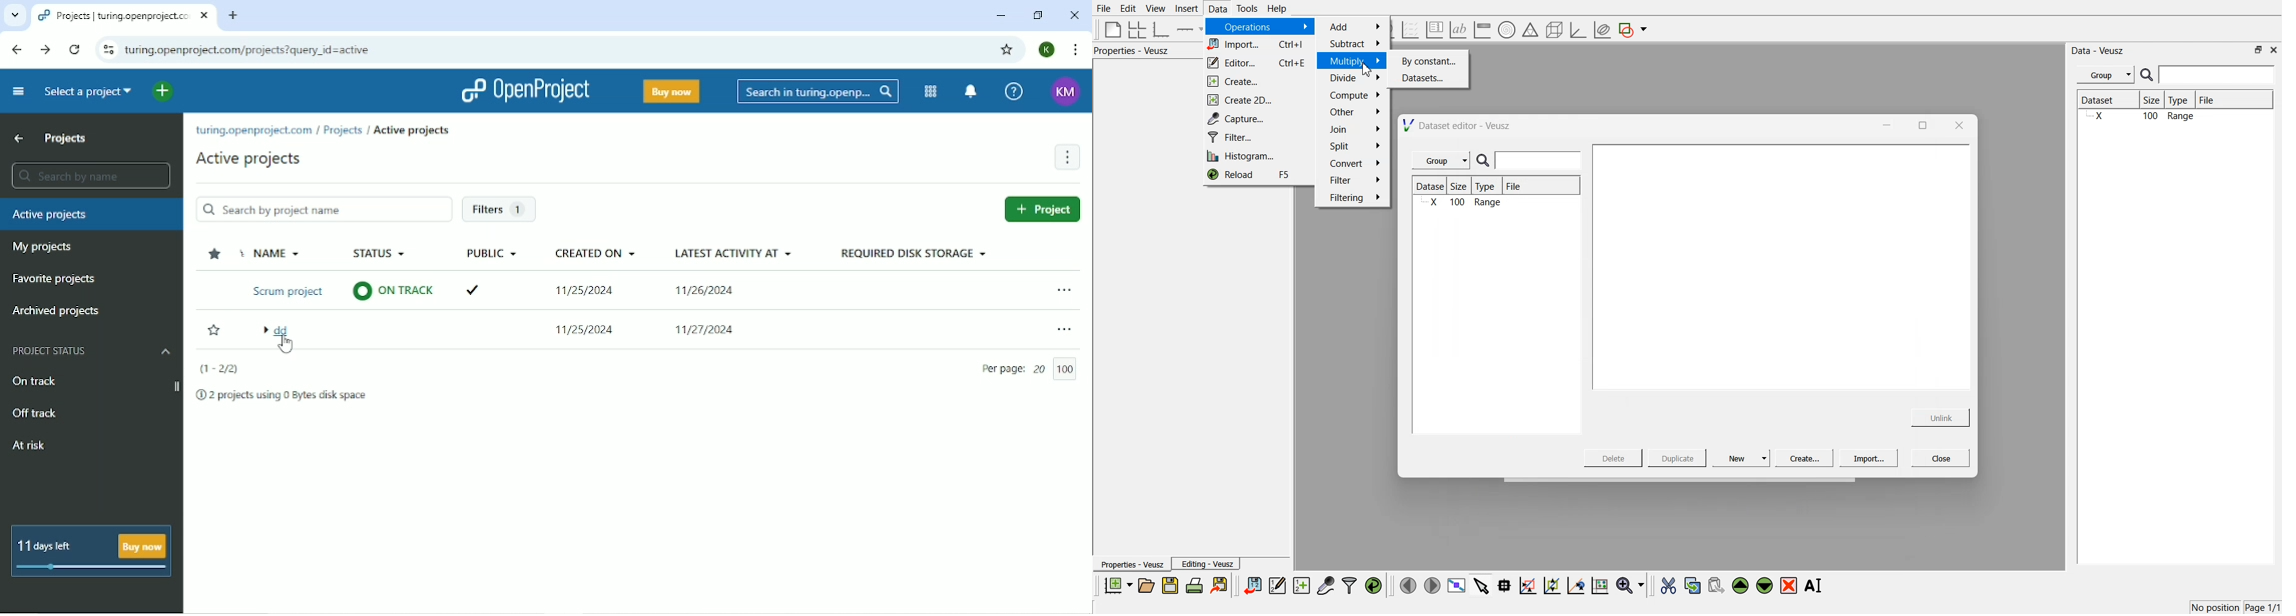  Describe the element at coordinates (251, 131) in the screenshot. I see `turing.openproject.com` at that location.